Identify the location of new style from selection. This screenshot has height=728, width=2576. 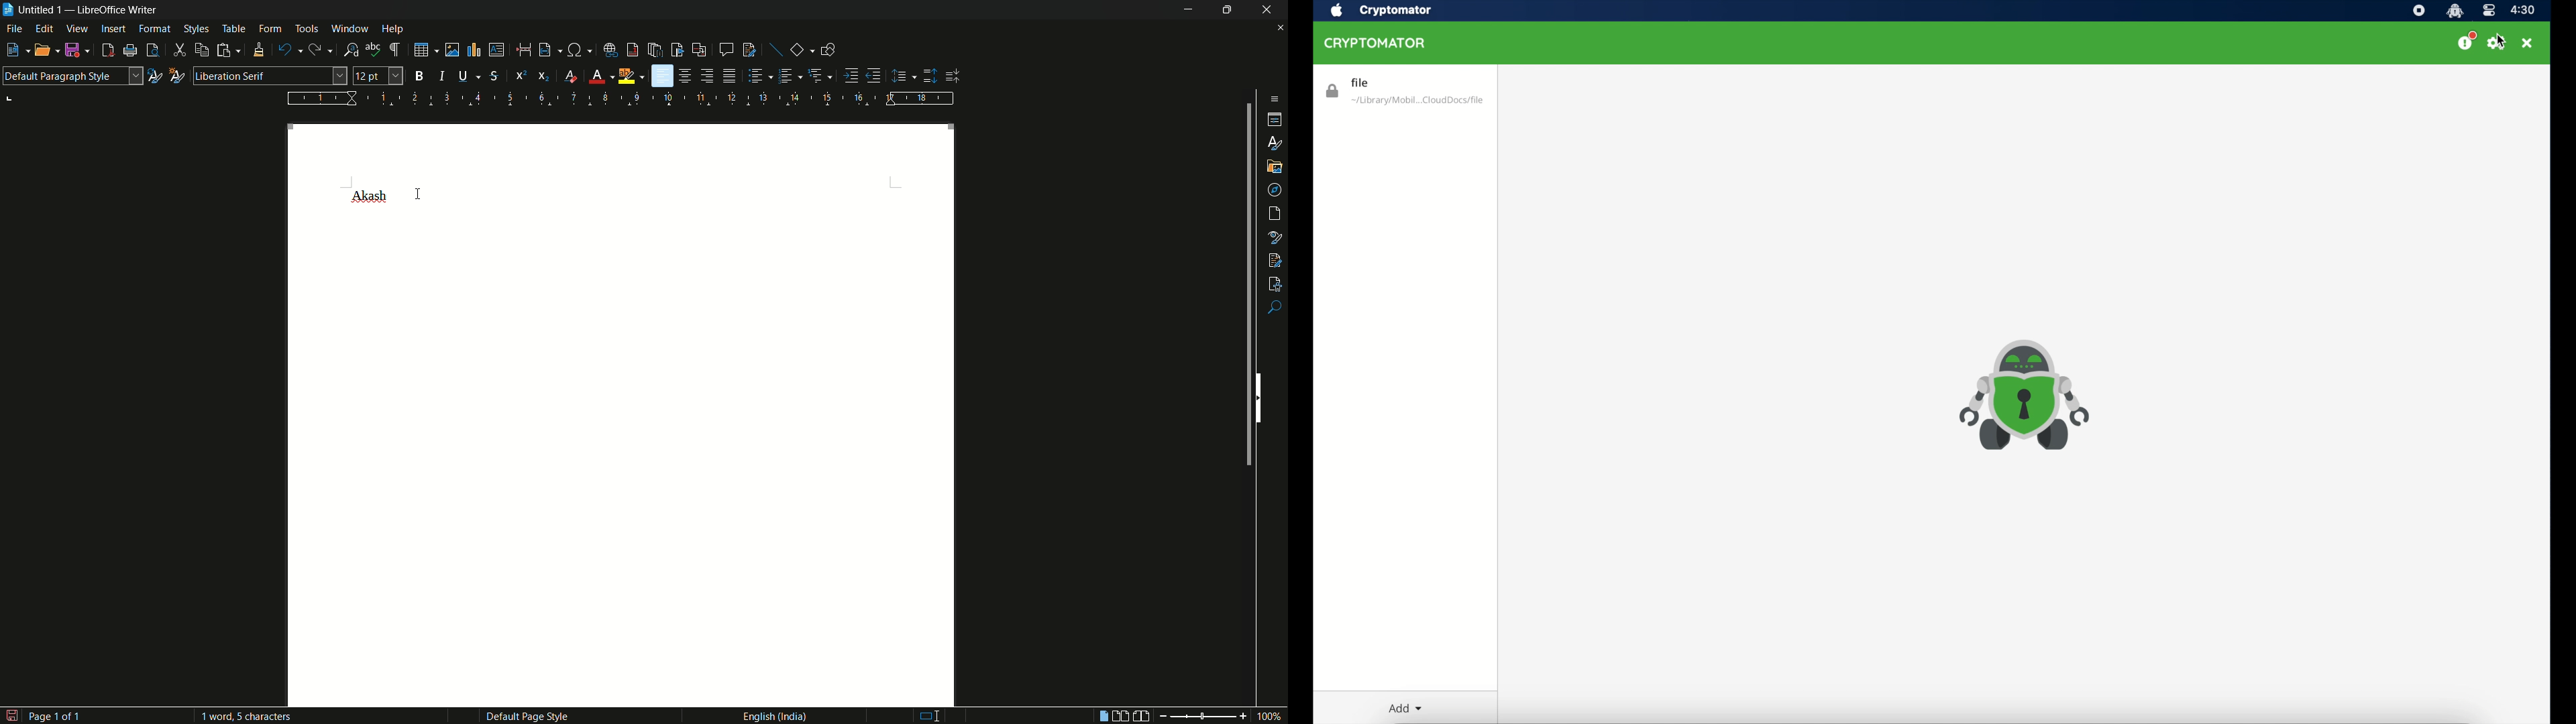
(175, 74).